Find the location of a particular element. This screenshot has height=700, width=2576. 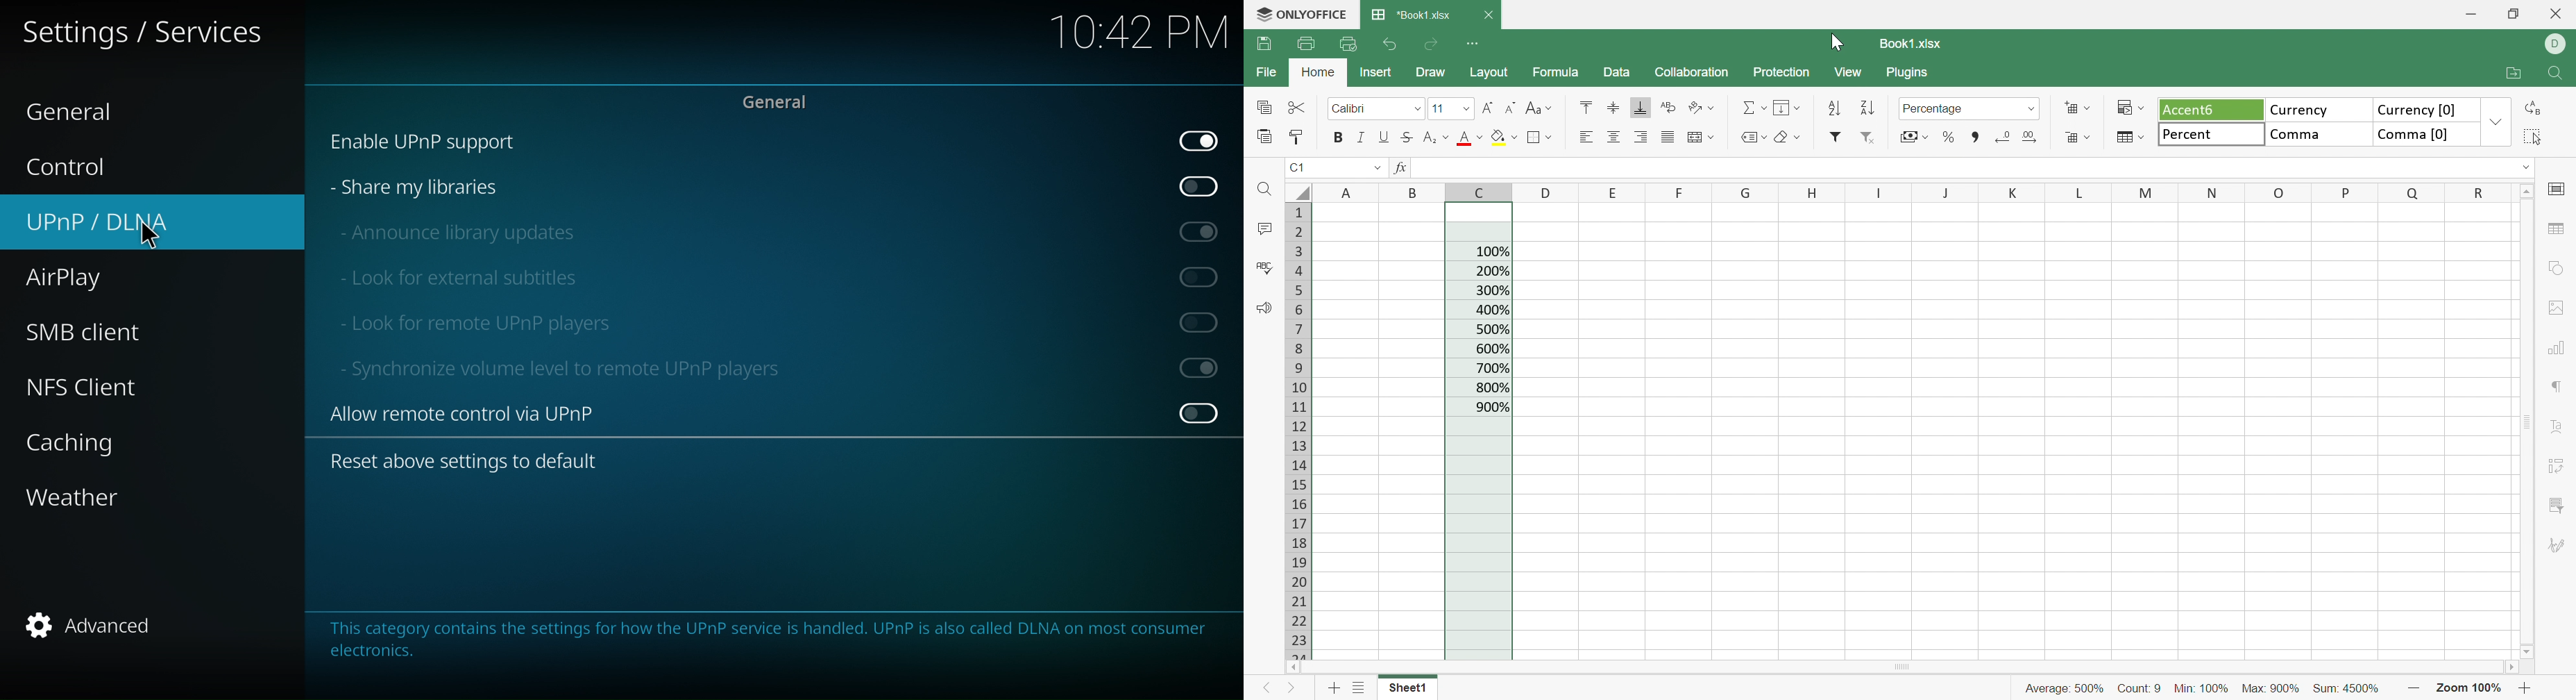

900% is located at coordinates (1492, 408).